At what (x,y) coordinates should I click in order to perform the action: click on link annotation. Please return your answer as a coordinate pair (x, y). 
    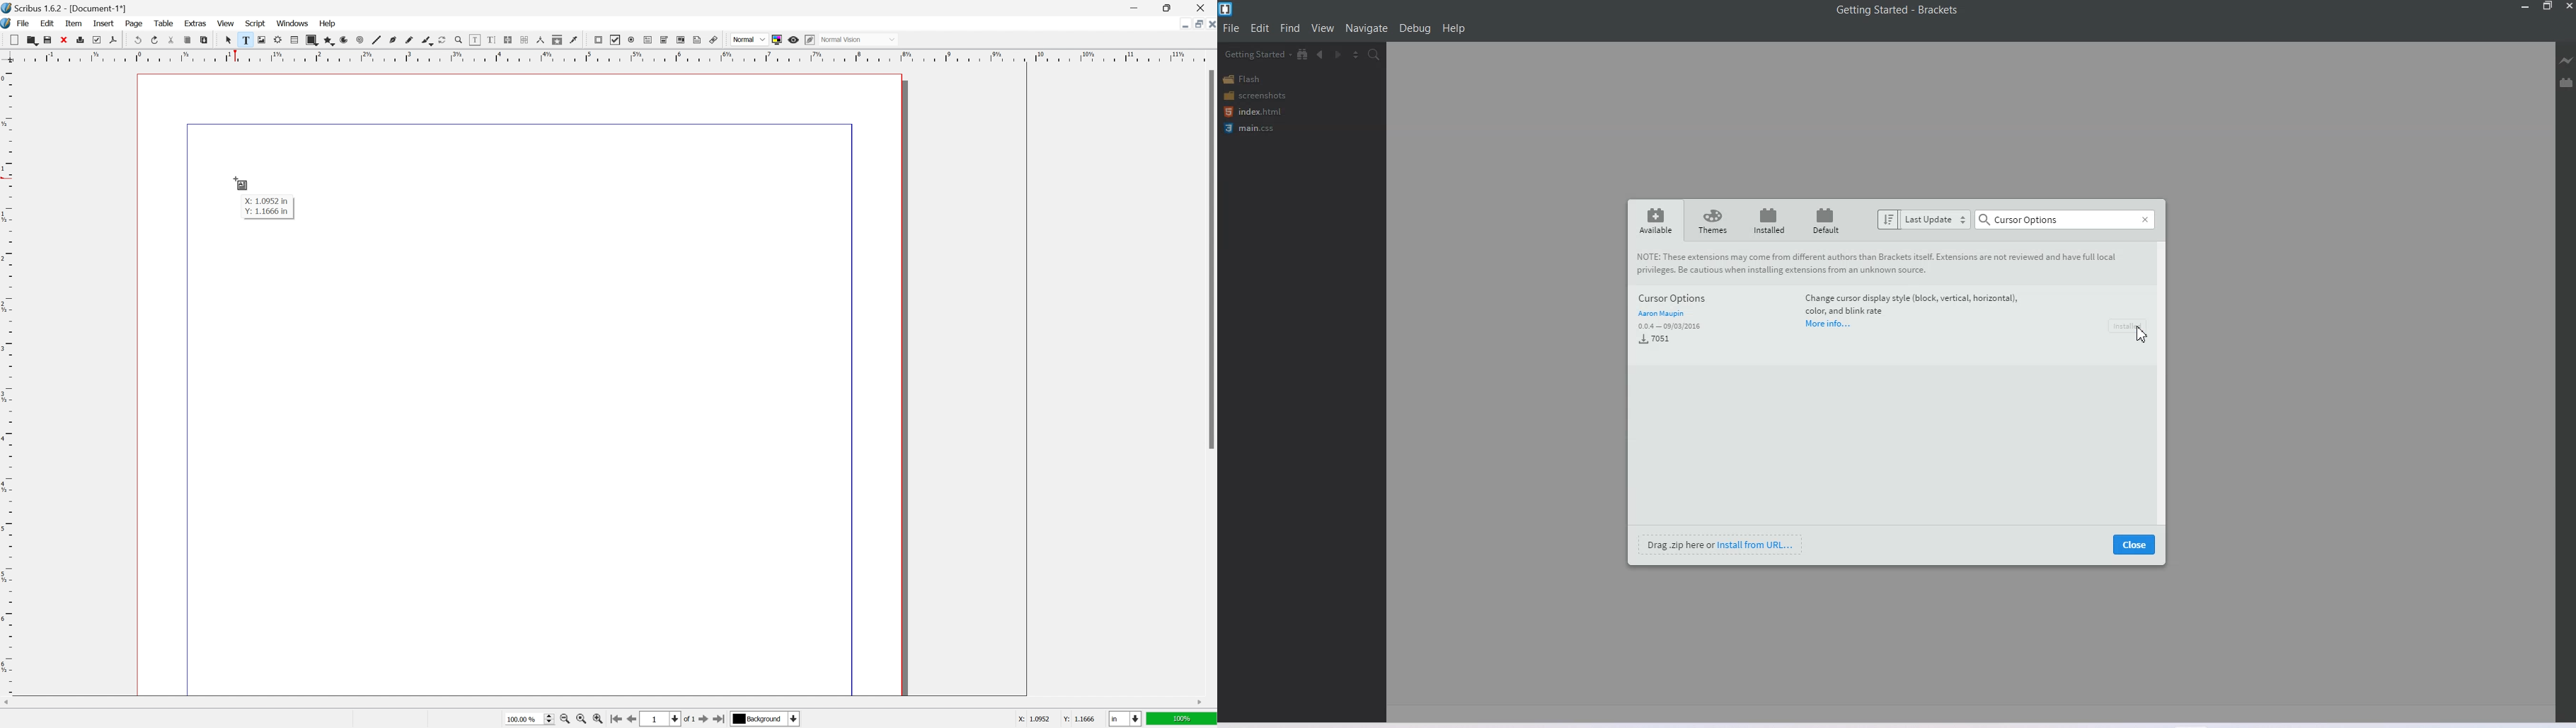
    Looking at the image, I should click on (715, 40).